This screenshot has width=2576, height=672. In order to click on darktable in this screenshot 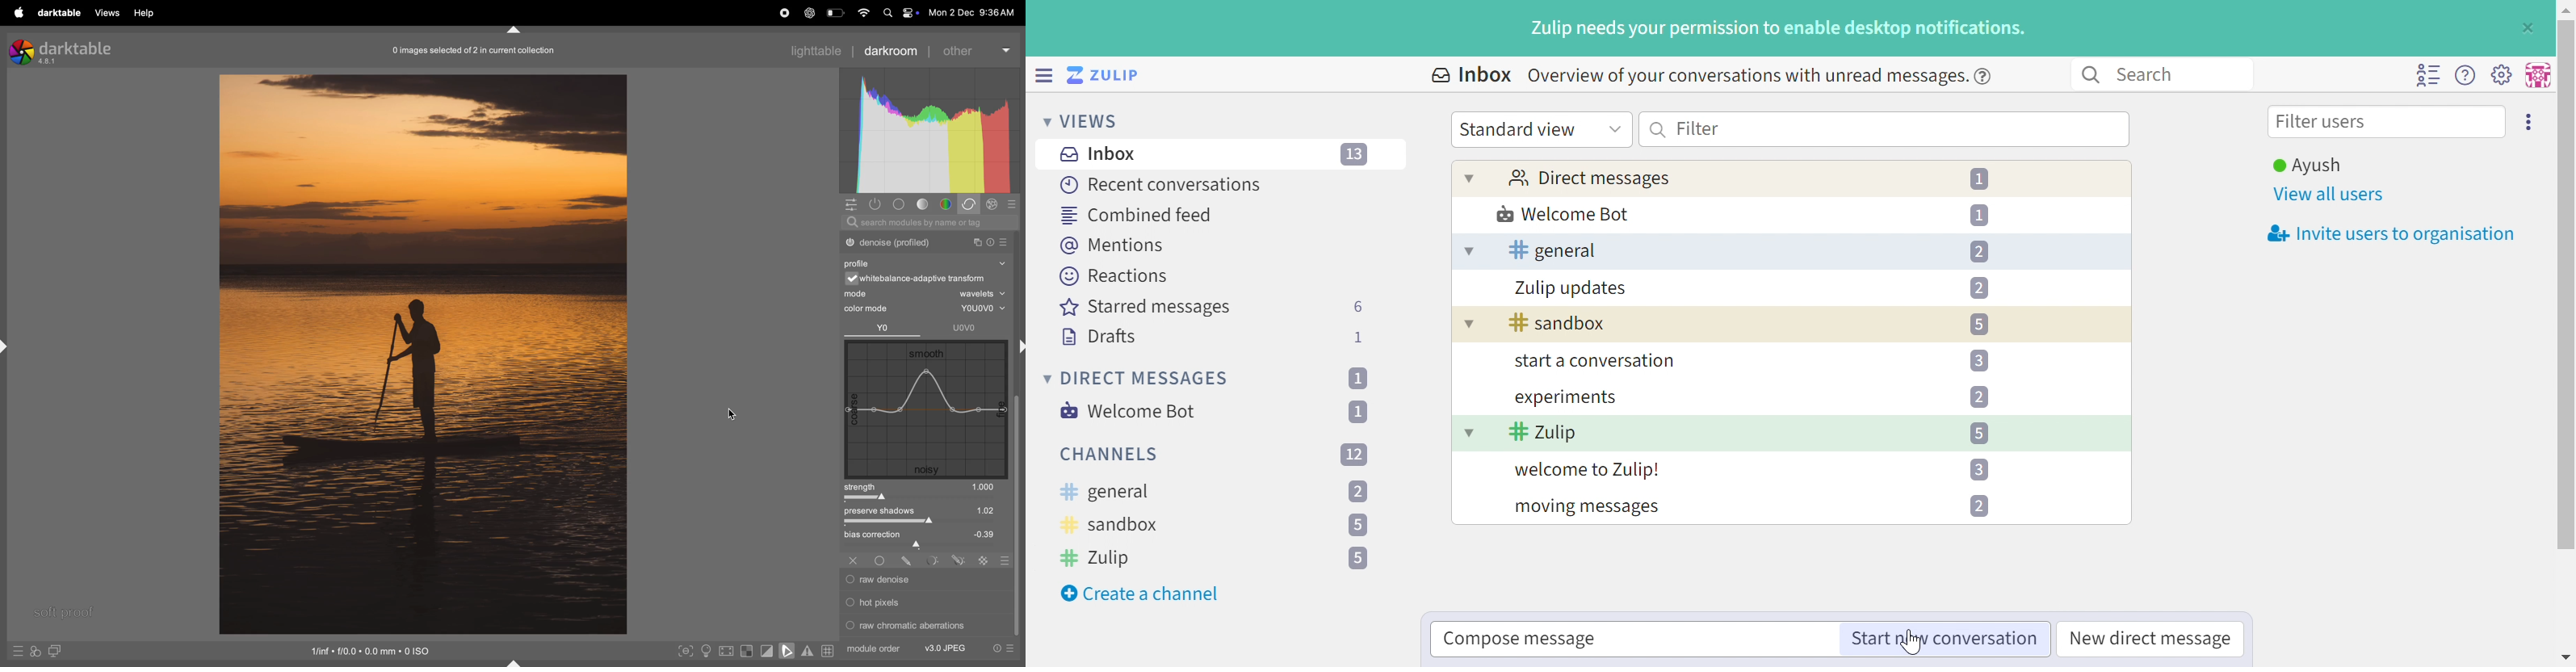, I will do `click(58, 13)`.